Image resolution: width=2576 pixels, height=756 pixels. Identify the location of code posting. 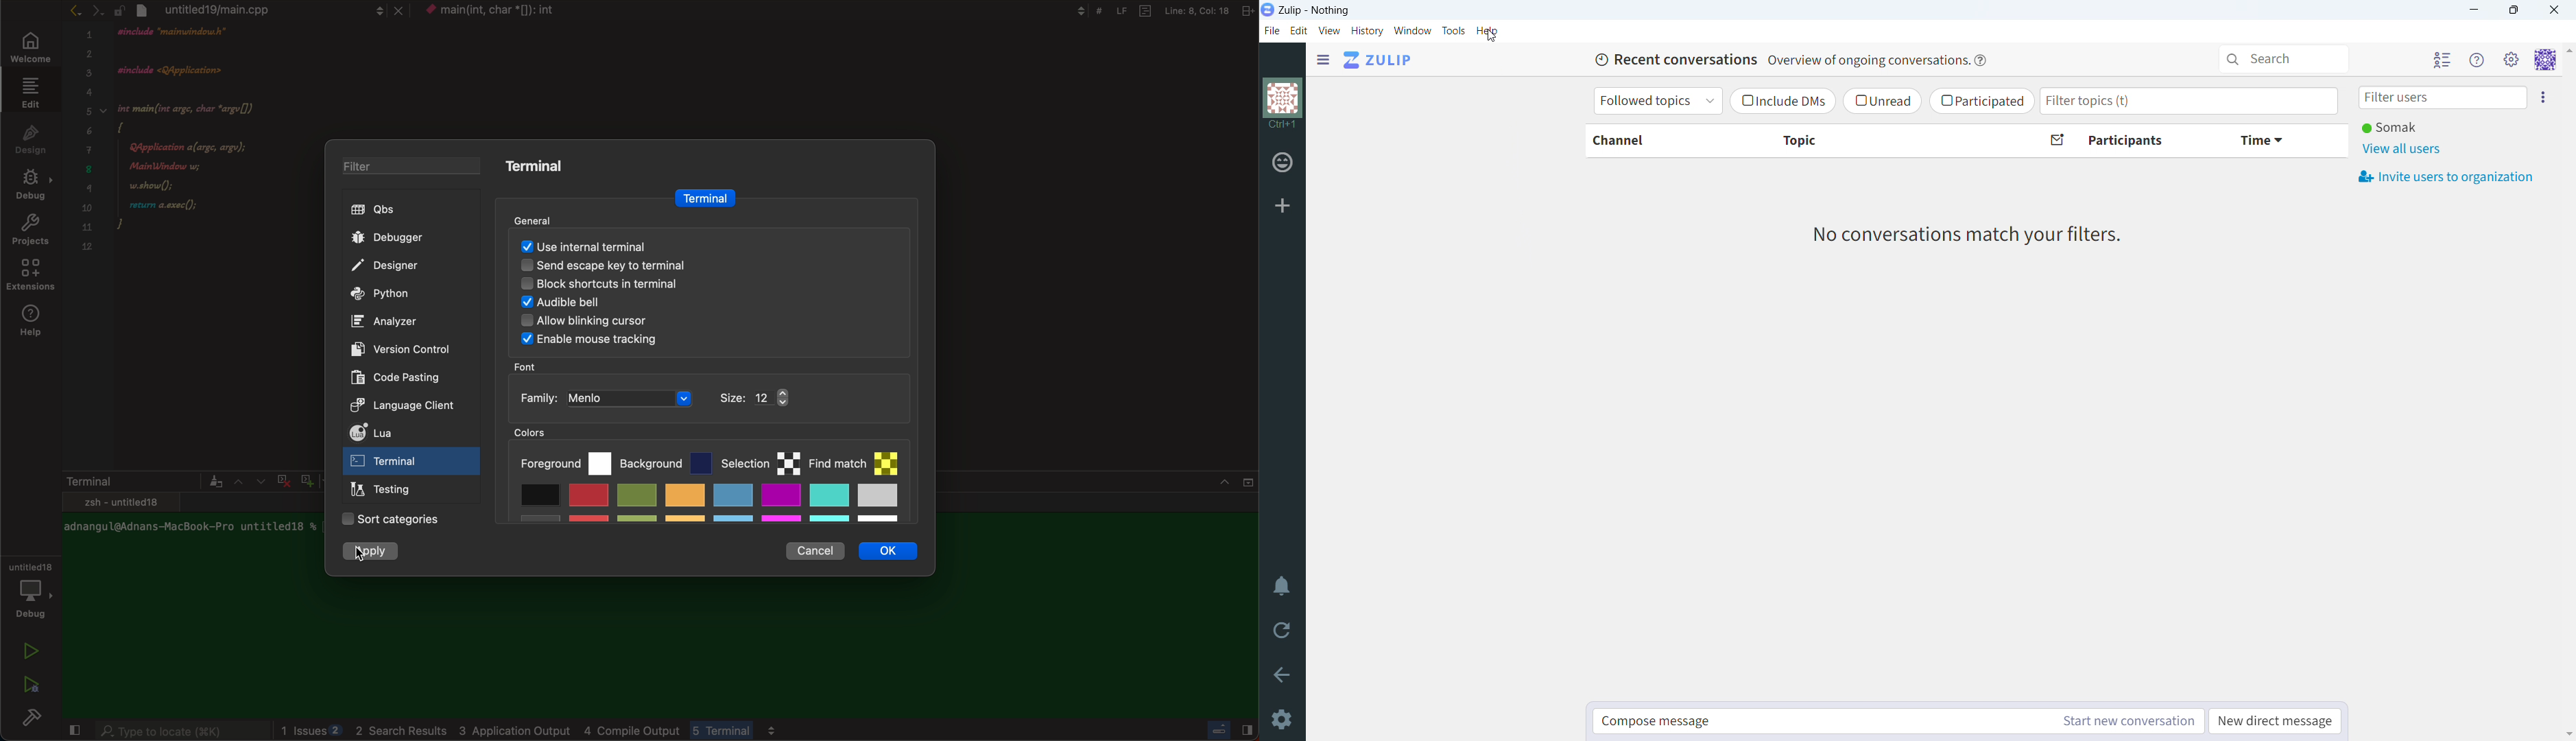
(402, 377).